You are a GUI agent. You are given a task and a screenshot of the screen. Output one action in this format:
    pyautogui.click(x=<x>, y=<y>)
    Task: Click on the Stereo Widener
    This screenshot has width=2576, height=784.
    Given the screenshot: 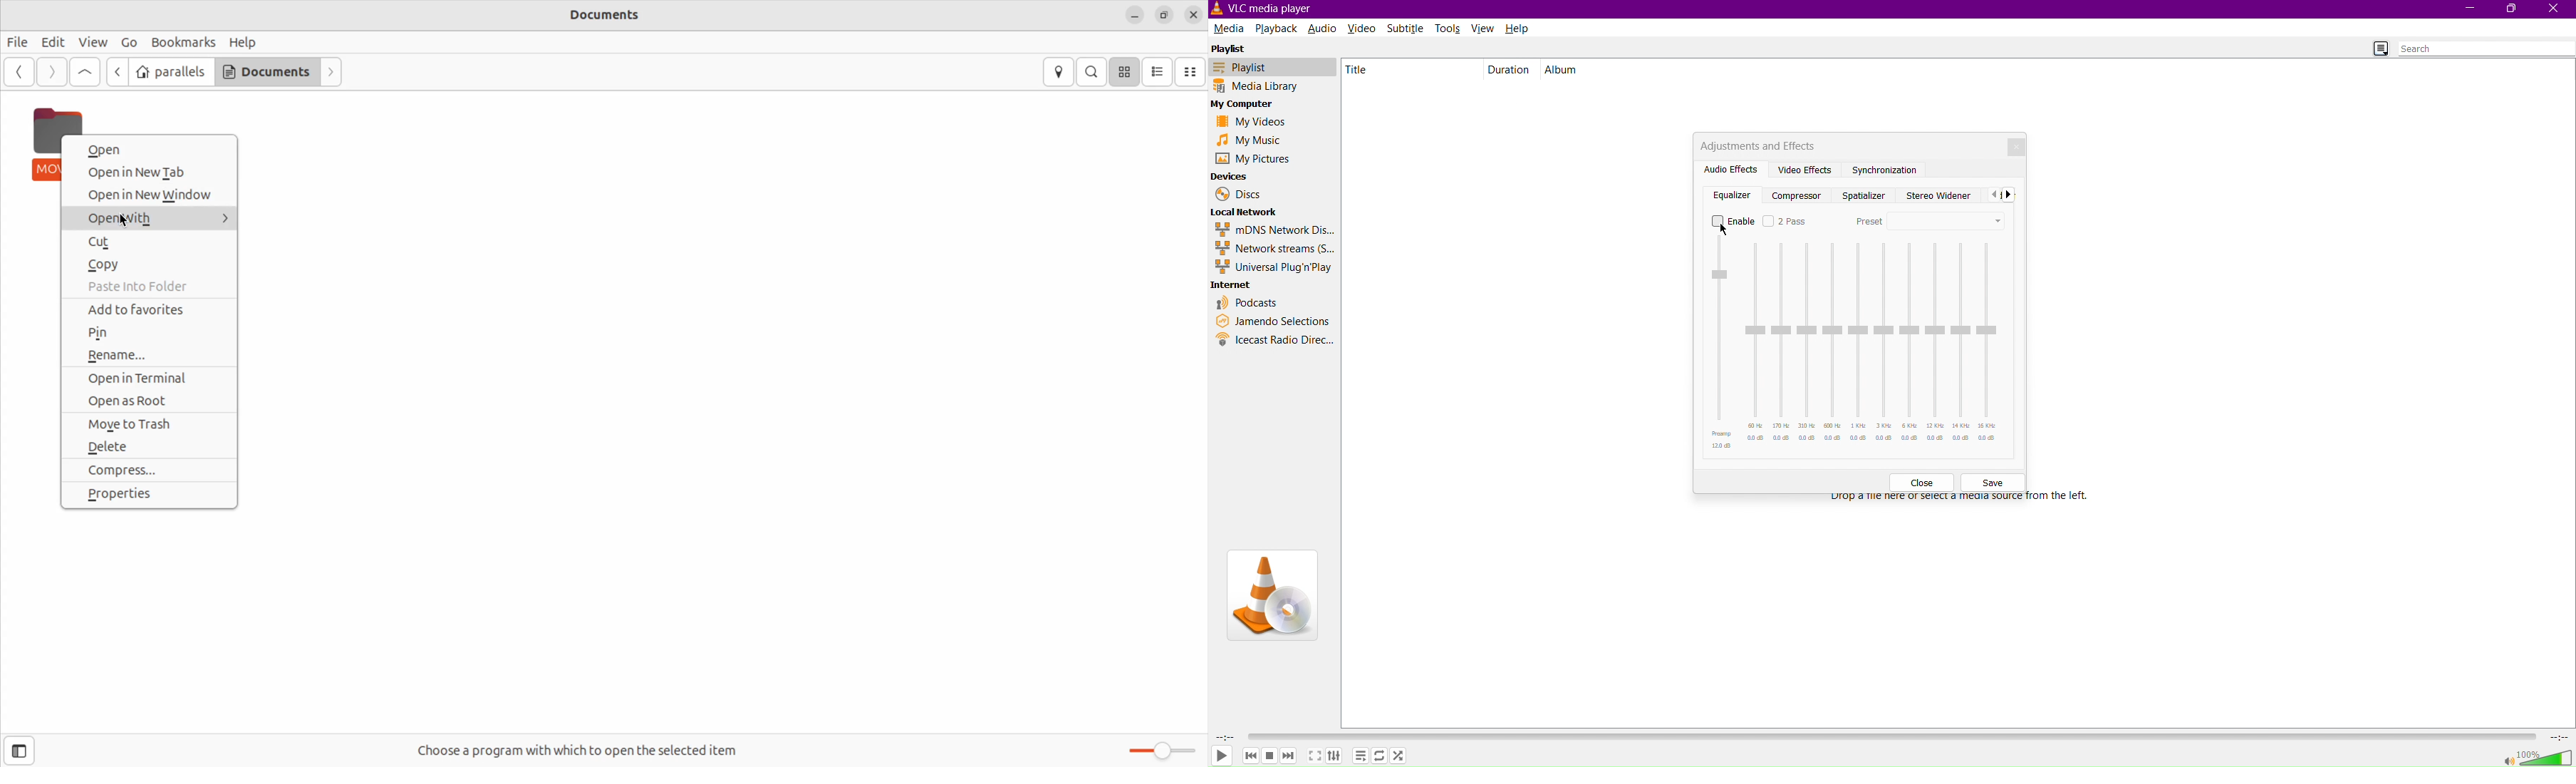 What is the action you would take?
    pyautogui.click(x=1939, y=195)
    